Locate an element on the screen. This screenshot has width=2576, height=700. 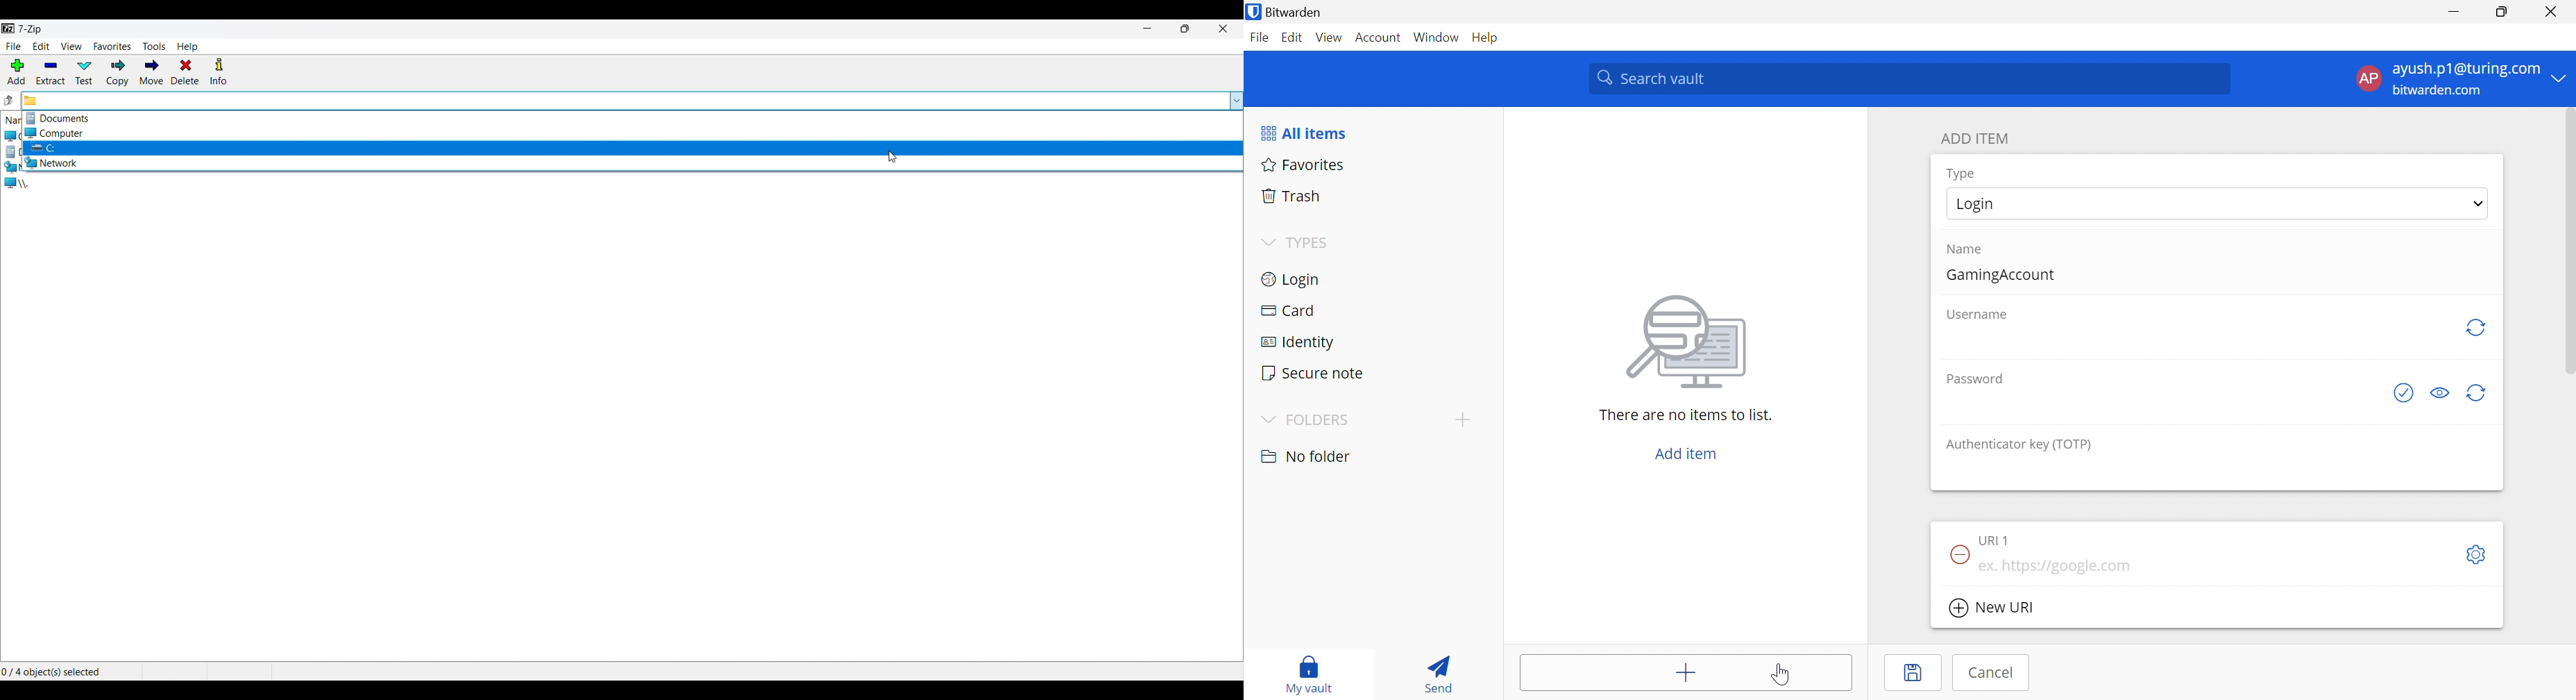
FOLDERS is located at coordinates (1320, 420).